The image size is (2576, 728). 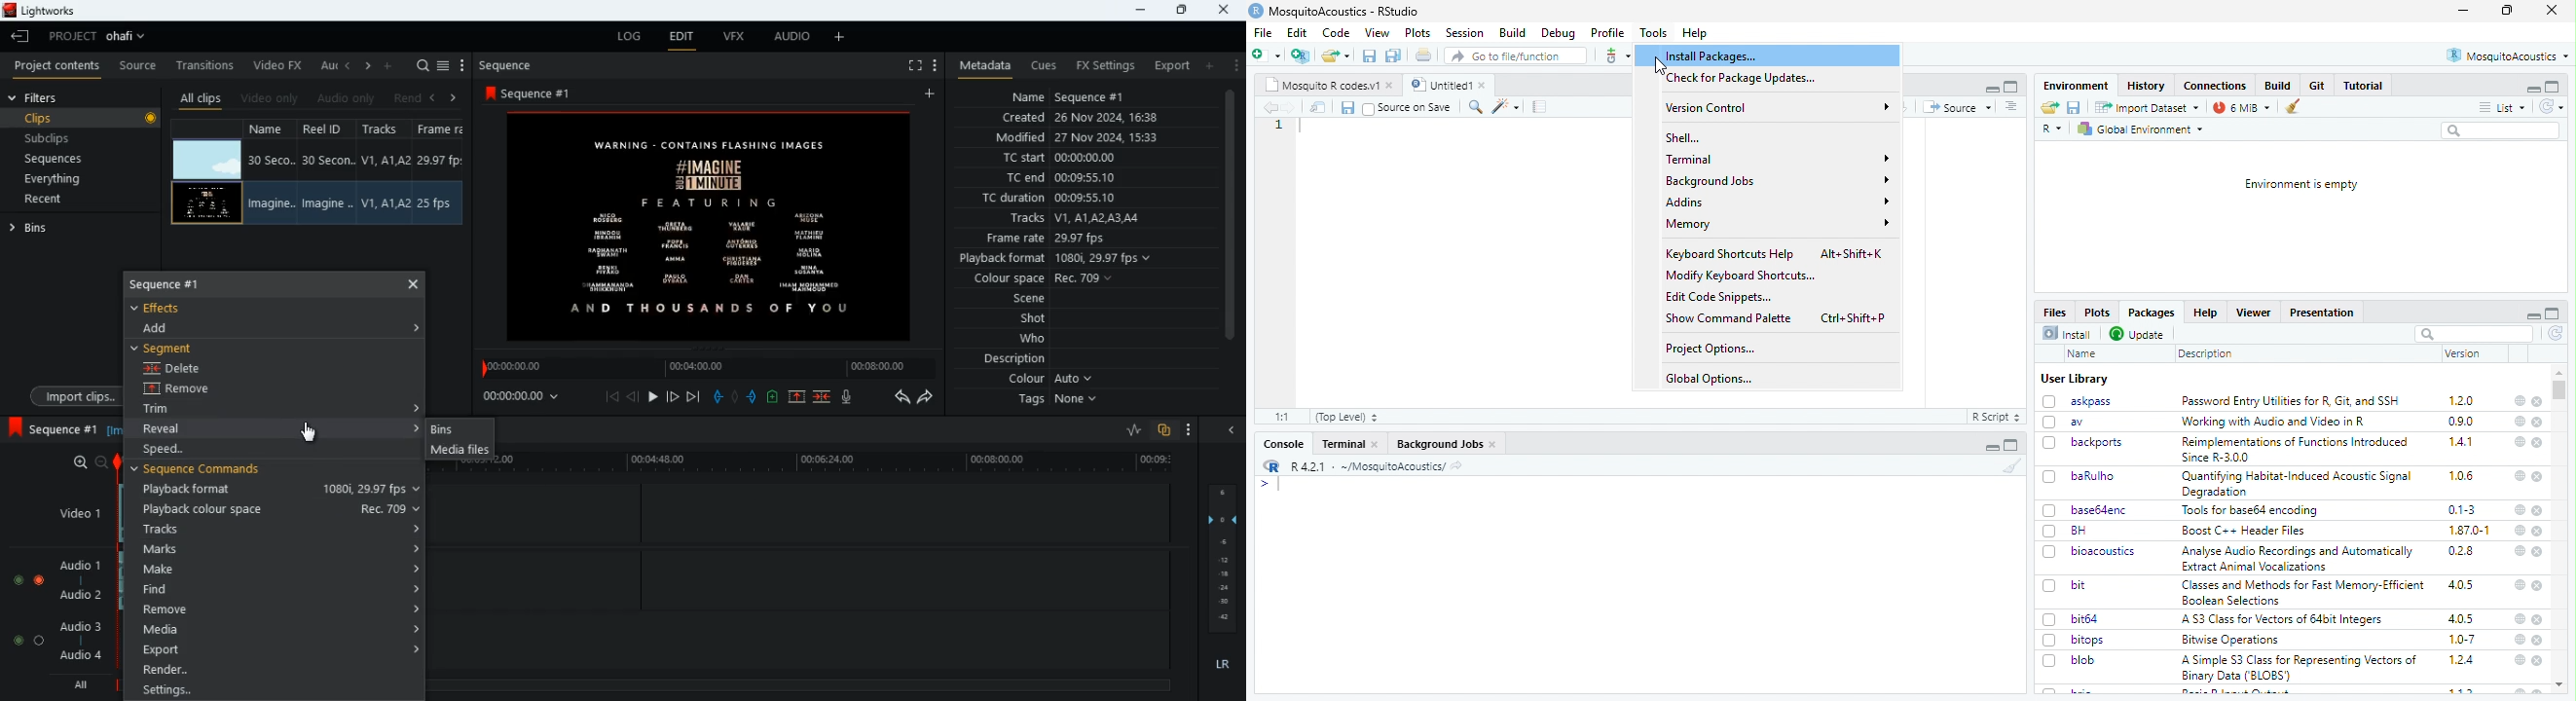 I want to click on backward, so click(x=1270, y=107).